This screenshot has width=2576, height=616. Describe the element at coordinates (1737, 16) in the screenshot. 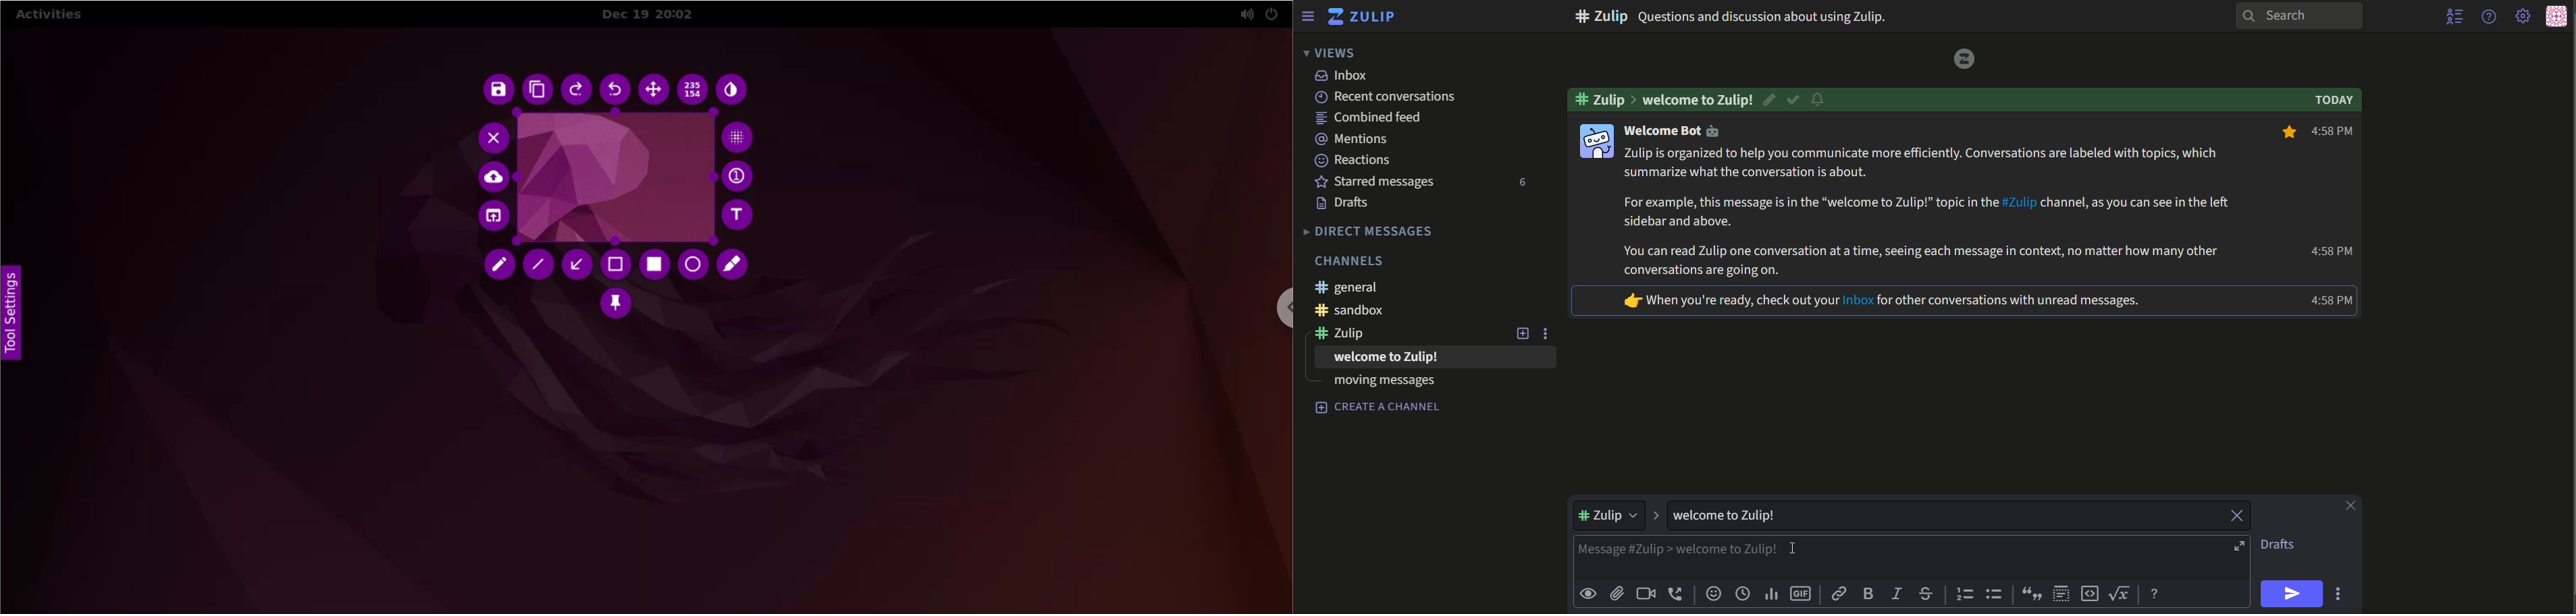

I see `text` at that location.